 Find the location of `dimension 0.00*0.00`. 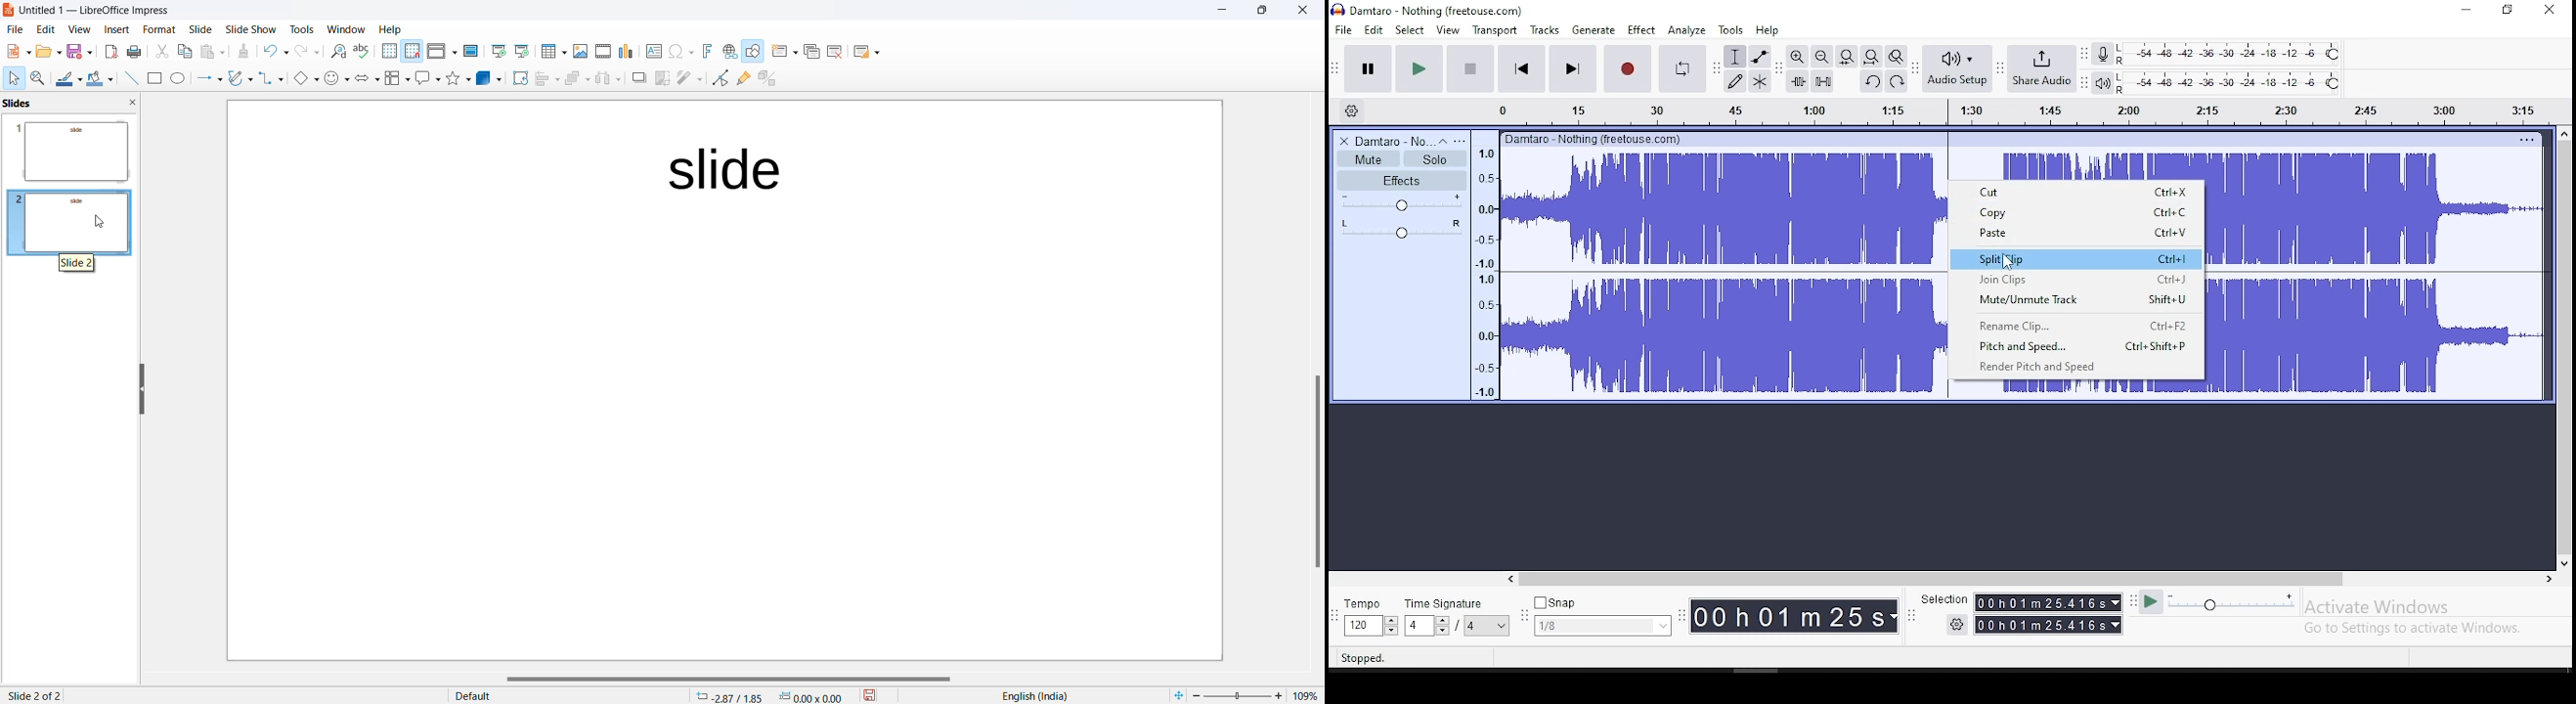

dimension 0.00*0.00 is located at coordinates (814, 696).